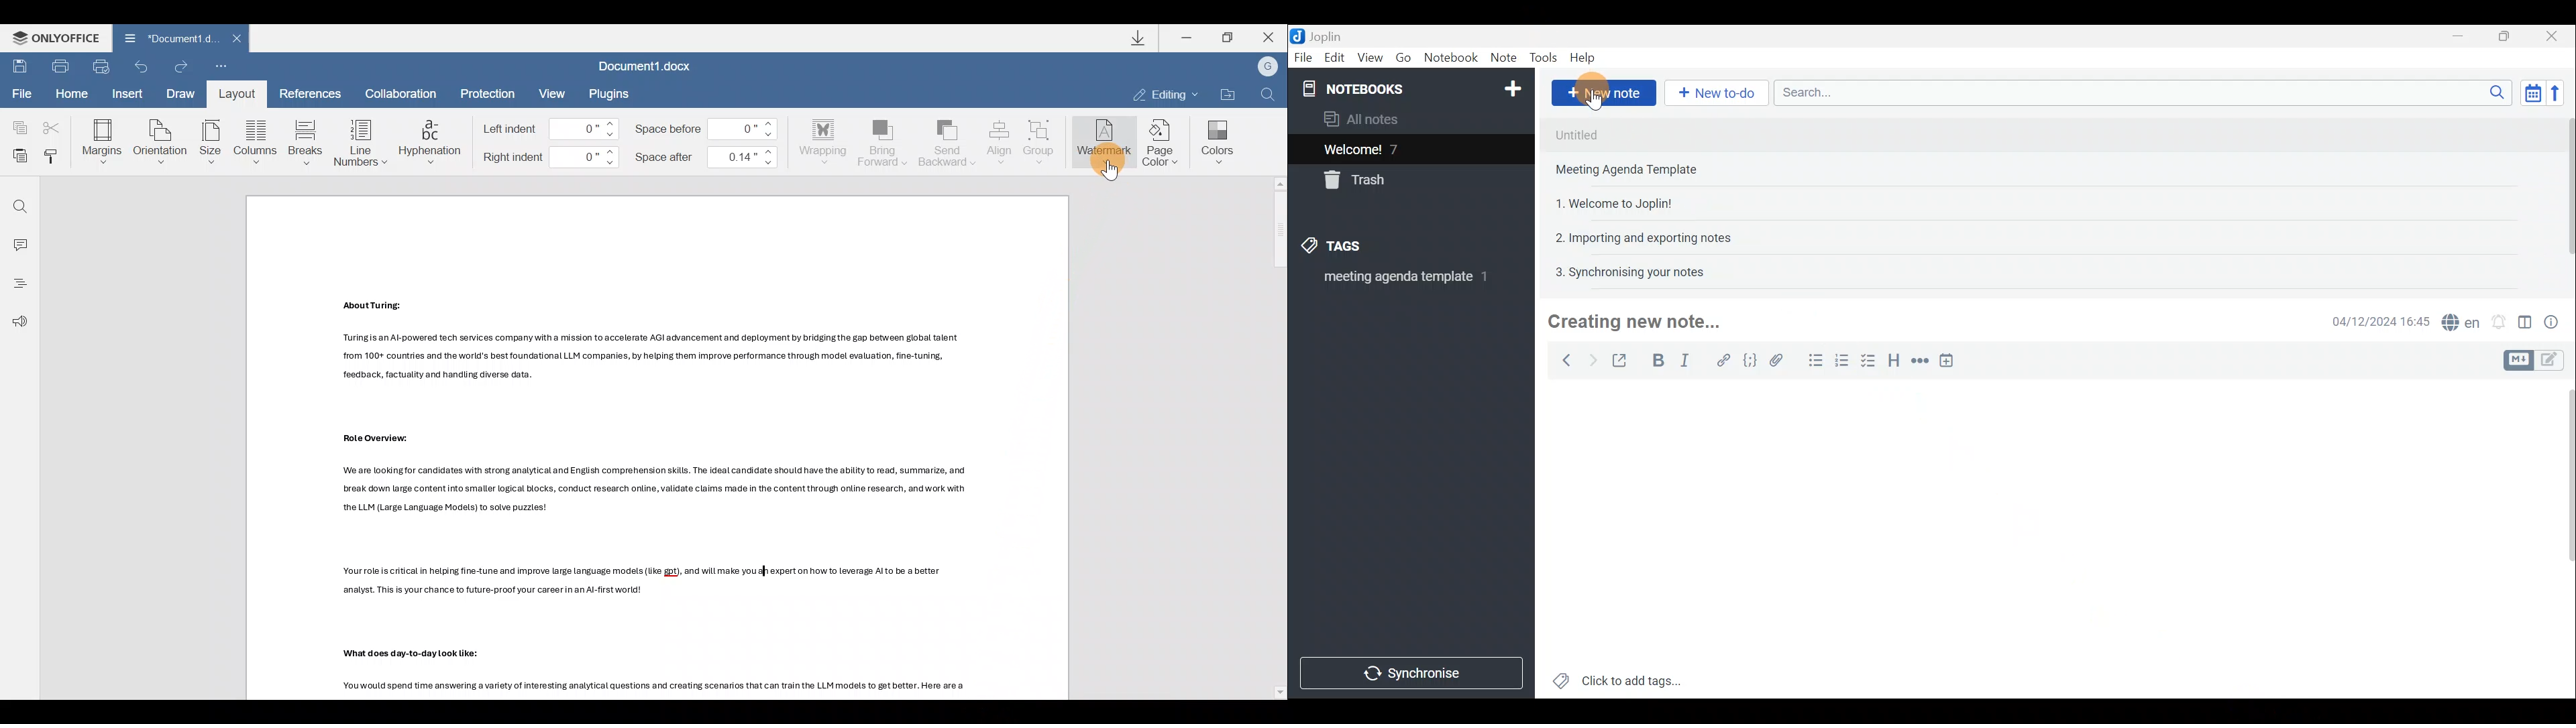  What do you see at coordinates (2524, 318) in the screenshot?
I see `Toggle editor layout` at bounding box center [2524, 318].